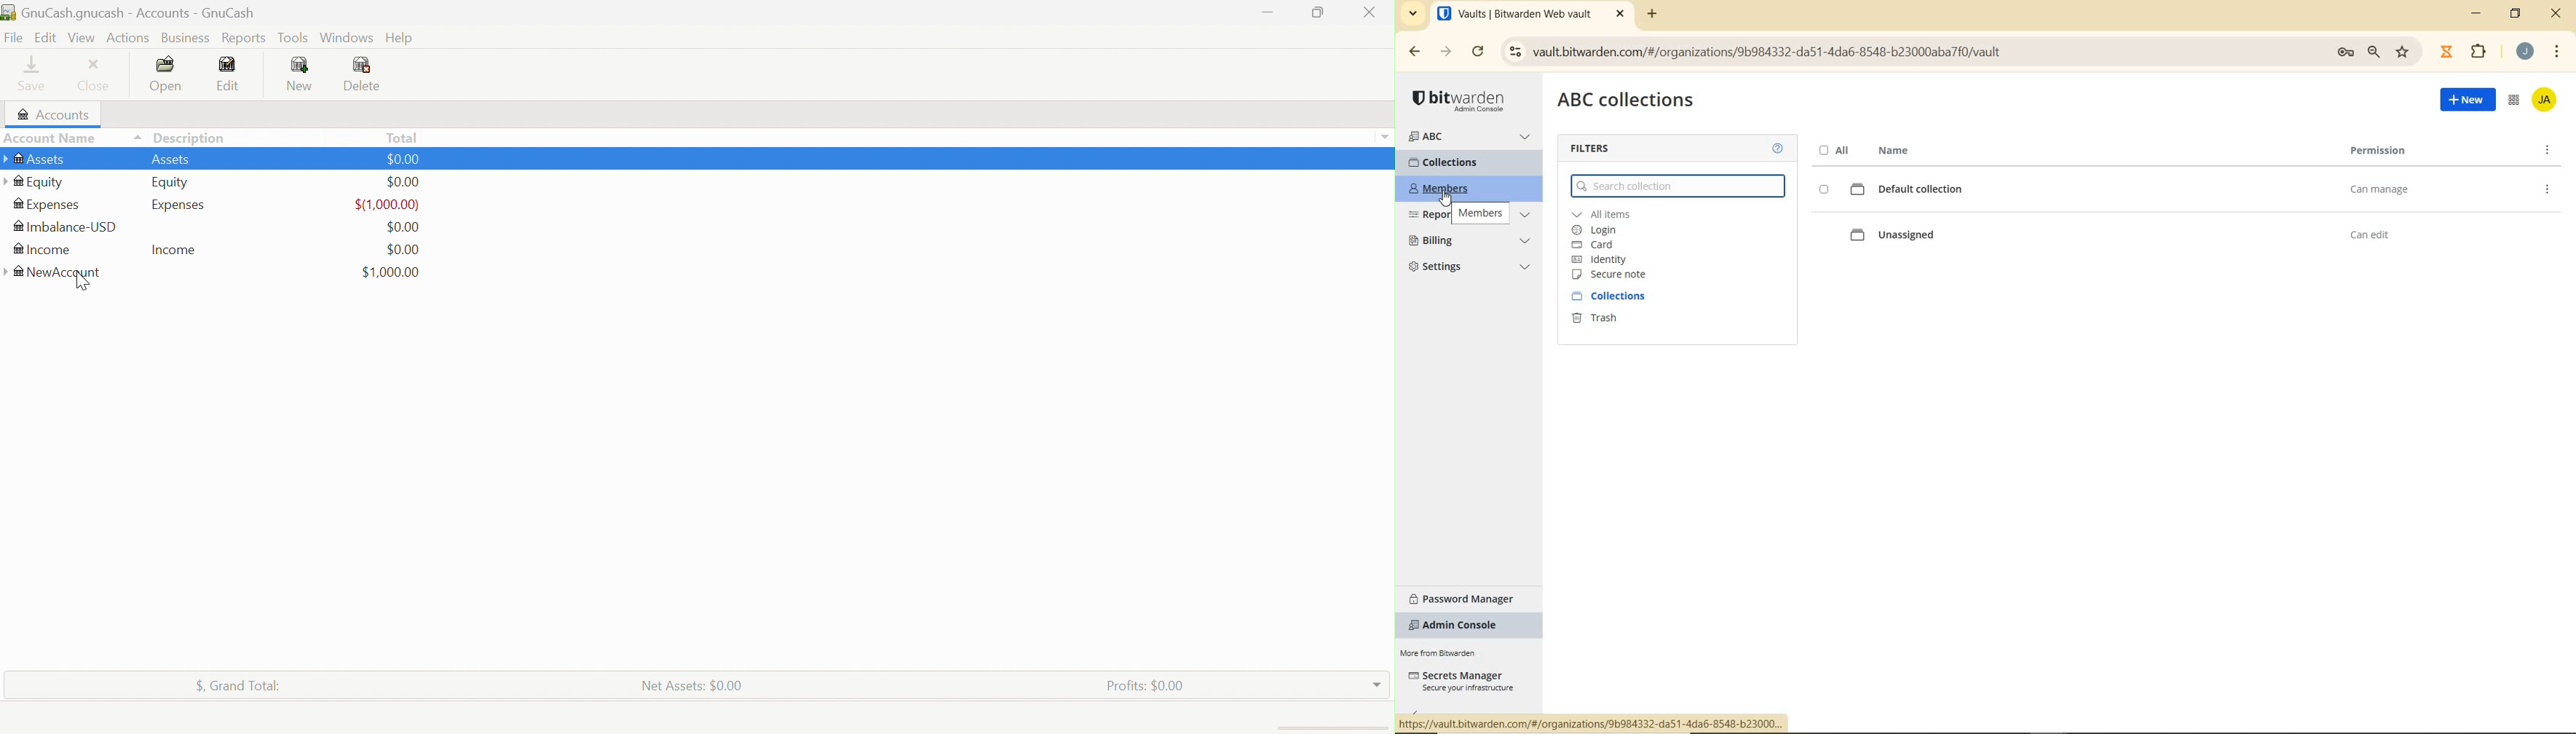 The width and height of the screenshot is (2576, 756). Describe the element at coordinates (44, 37) in the screenshot. I see `Edit` at that location.